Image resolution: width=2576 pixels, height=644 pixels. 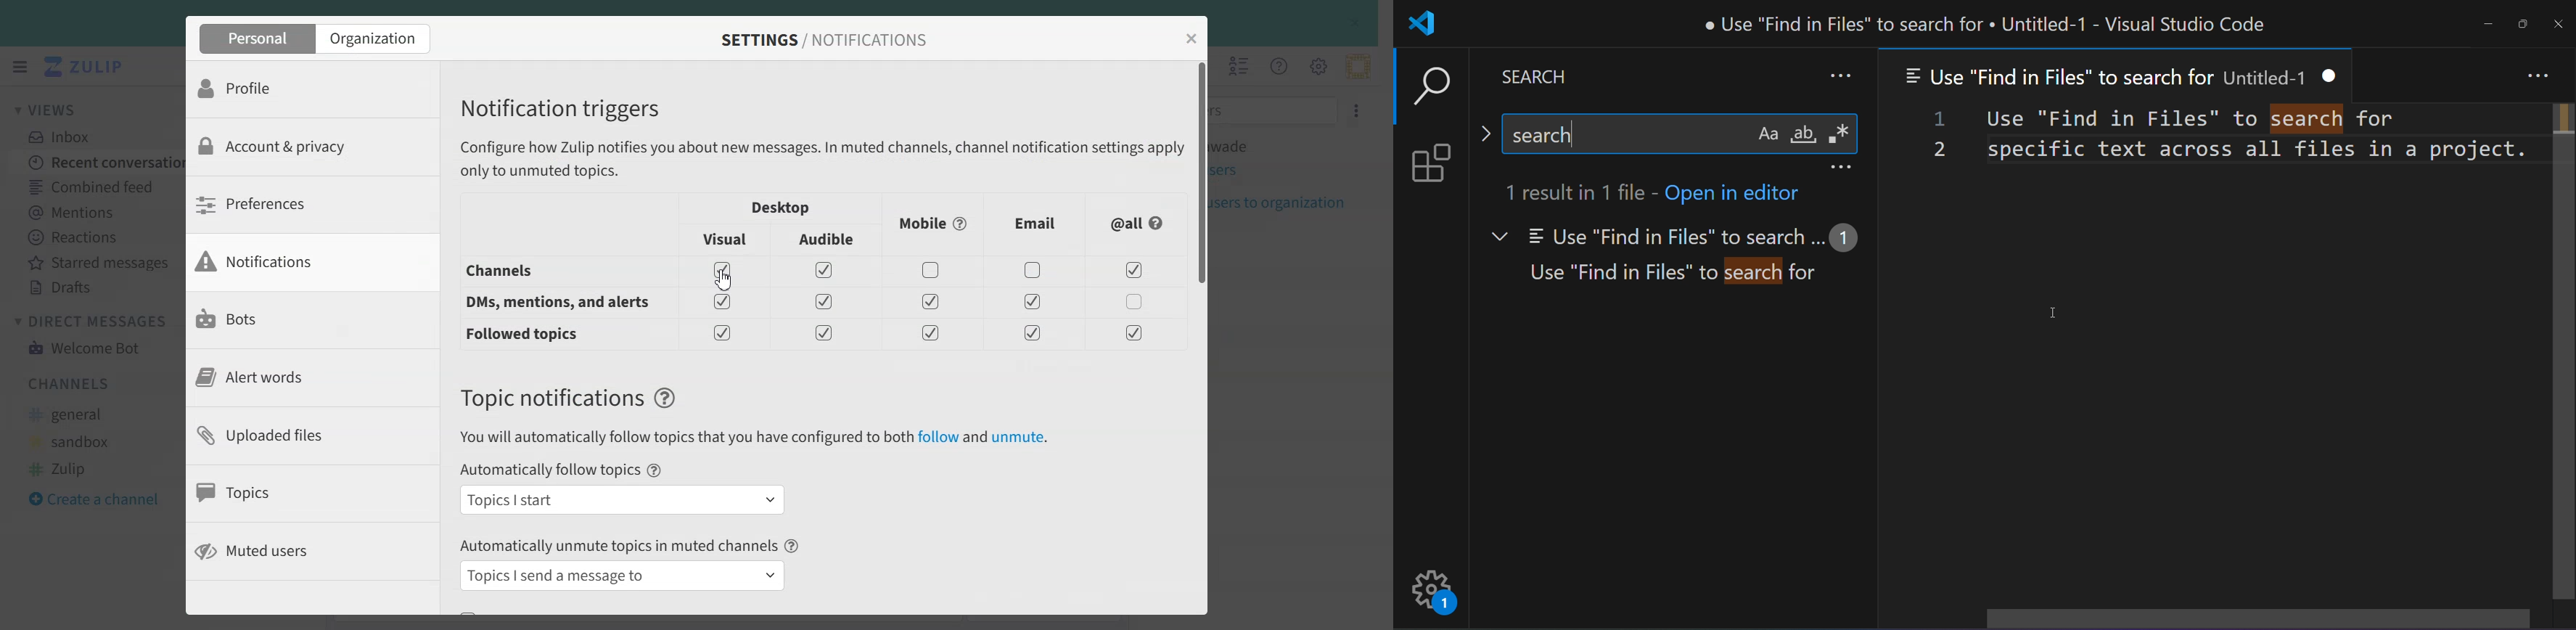 What do you see at coordinates (1358, 109) in the screenshot?
I see `Settings` at bounding box center [1358, 109].